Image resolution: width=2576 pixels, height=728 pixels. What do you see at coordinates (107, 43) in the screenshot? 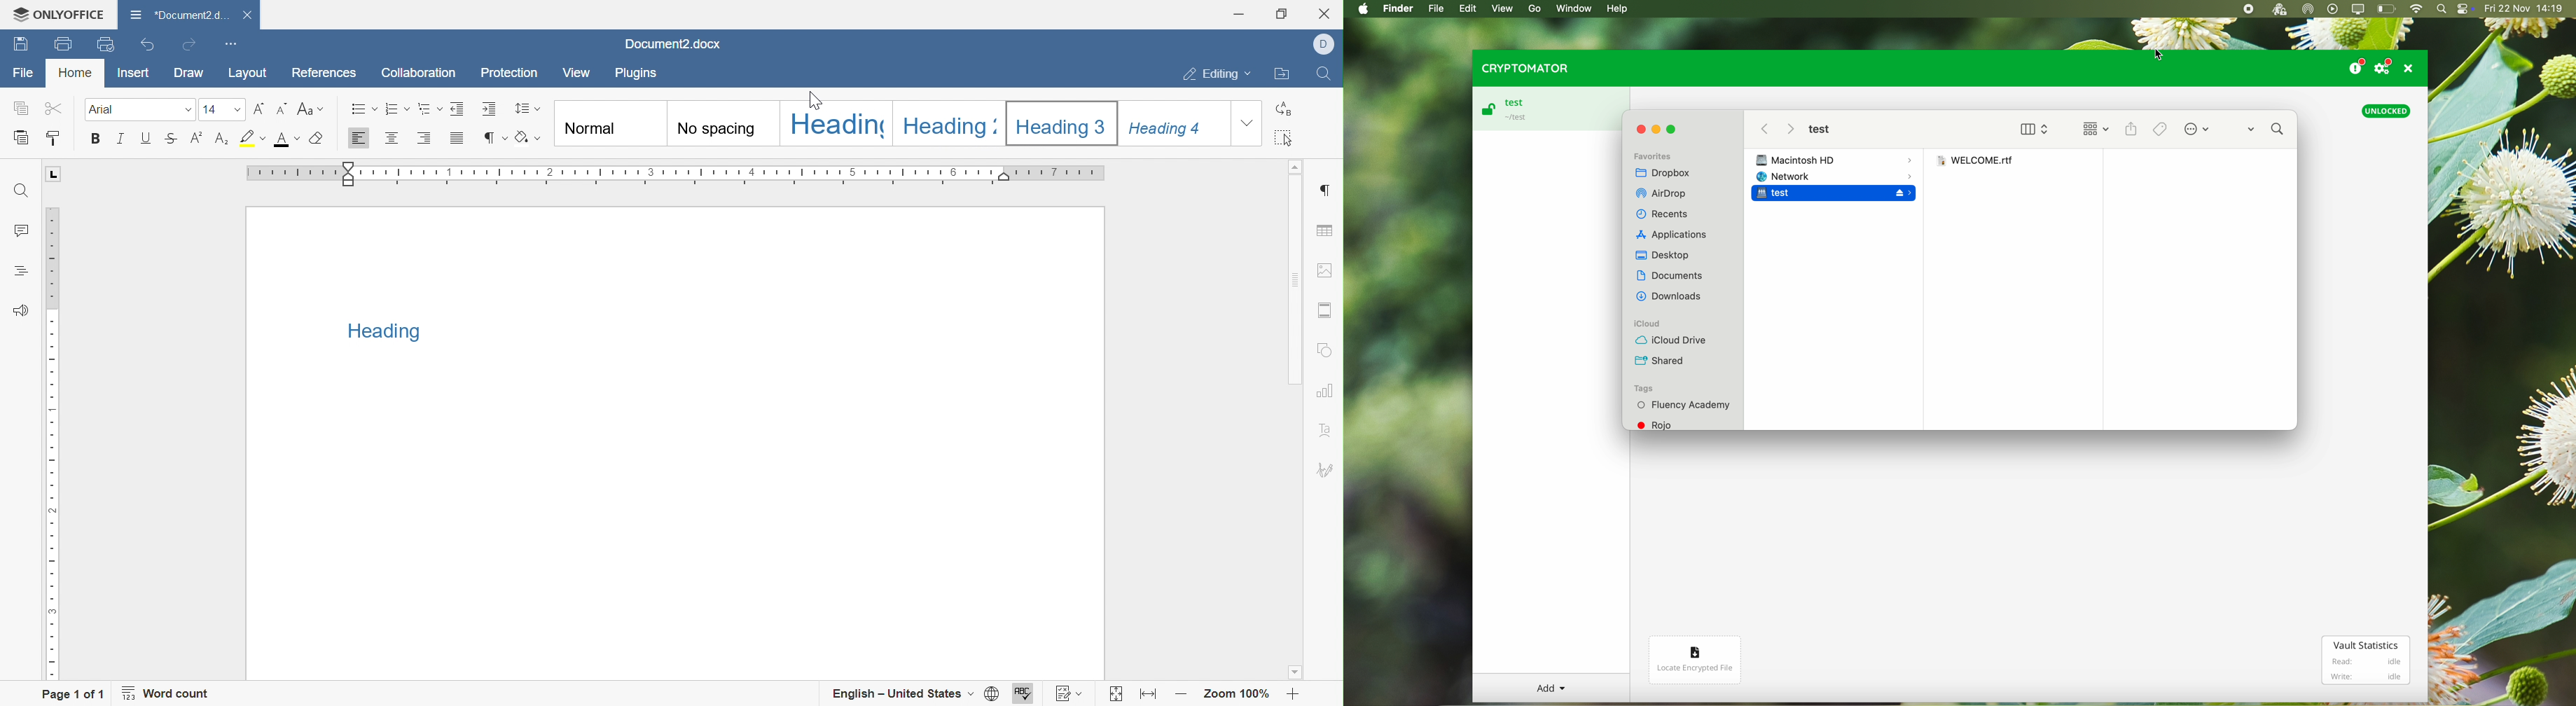
I see `Quick print` at bounding box center [107, 43].